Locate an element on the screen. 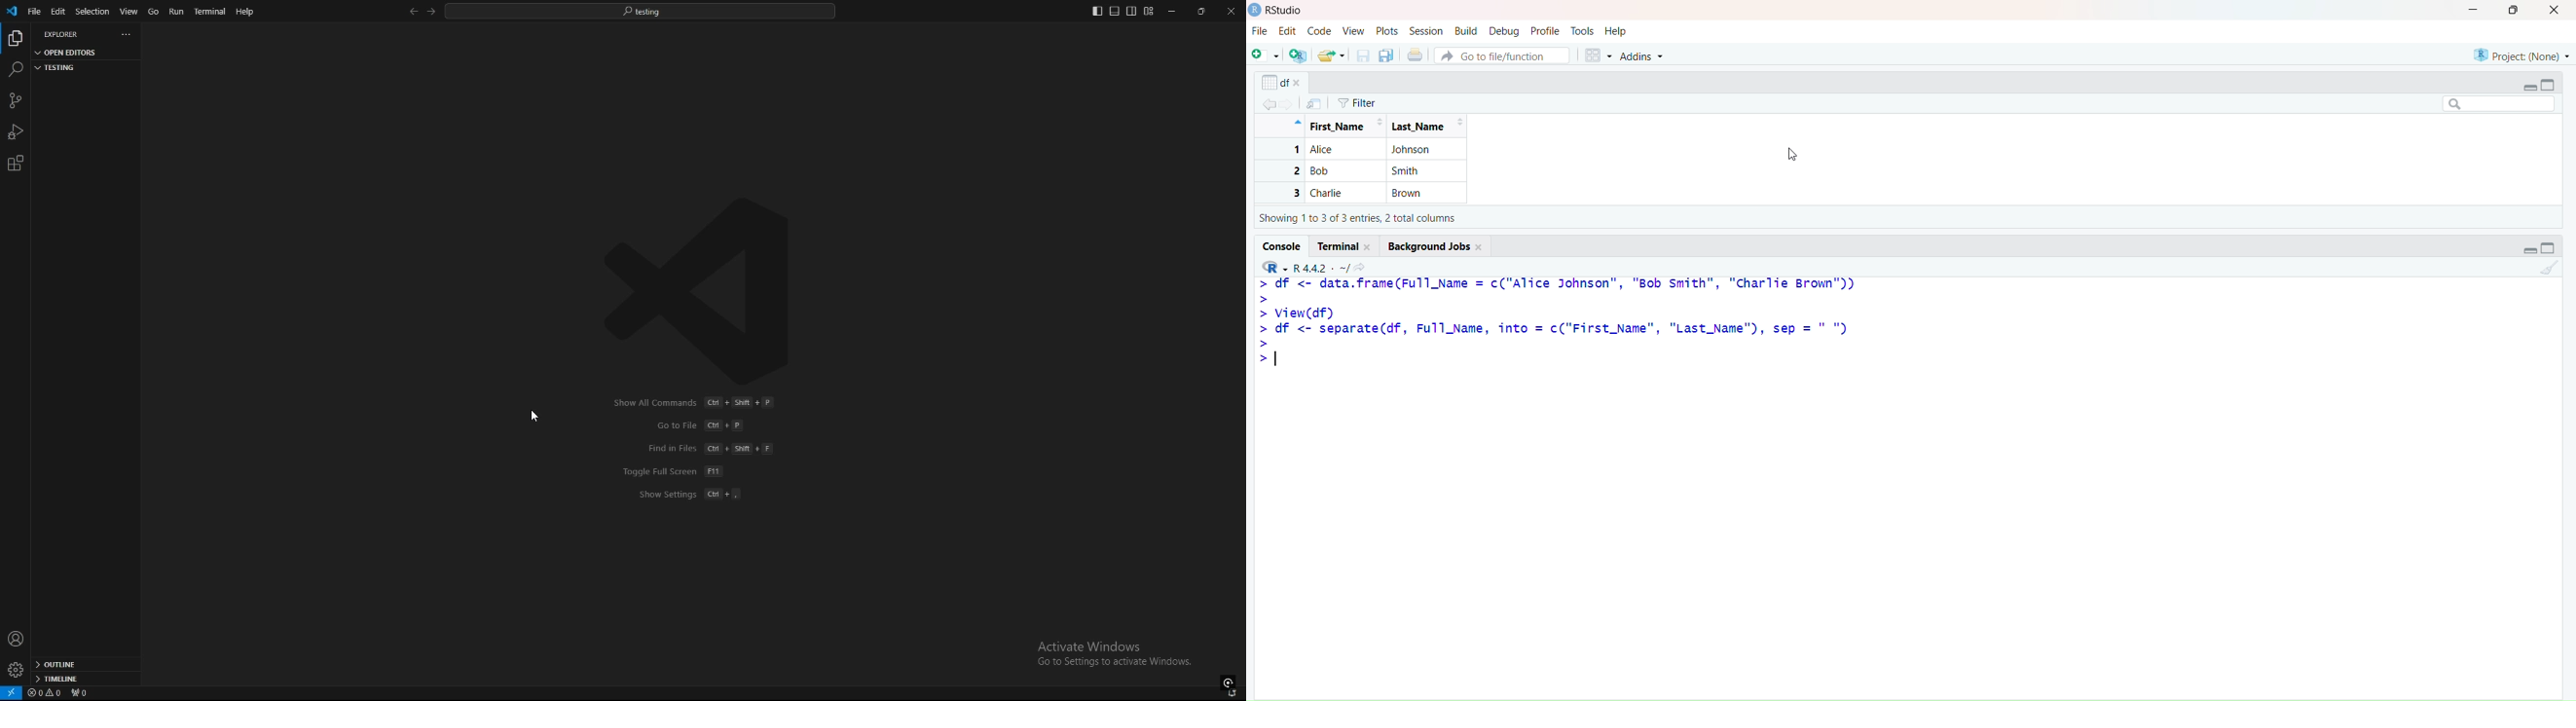 This screenshot has height=728, width=2576. df is located at coordinates (1281, 80).